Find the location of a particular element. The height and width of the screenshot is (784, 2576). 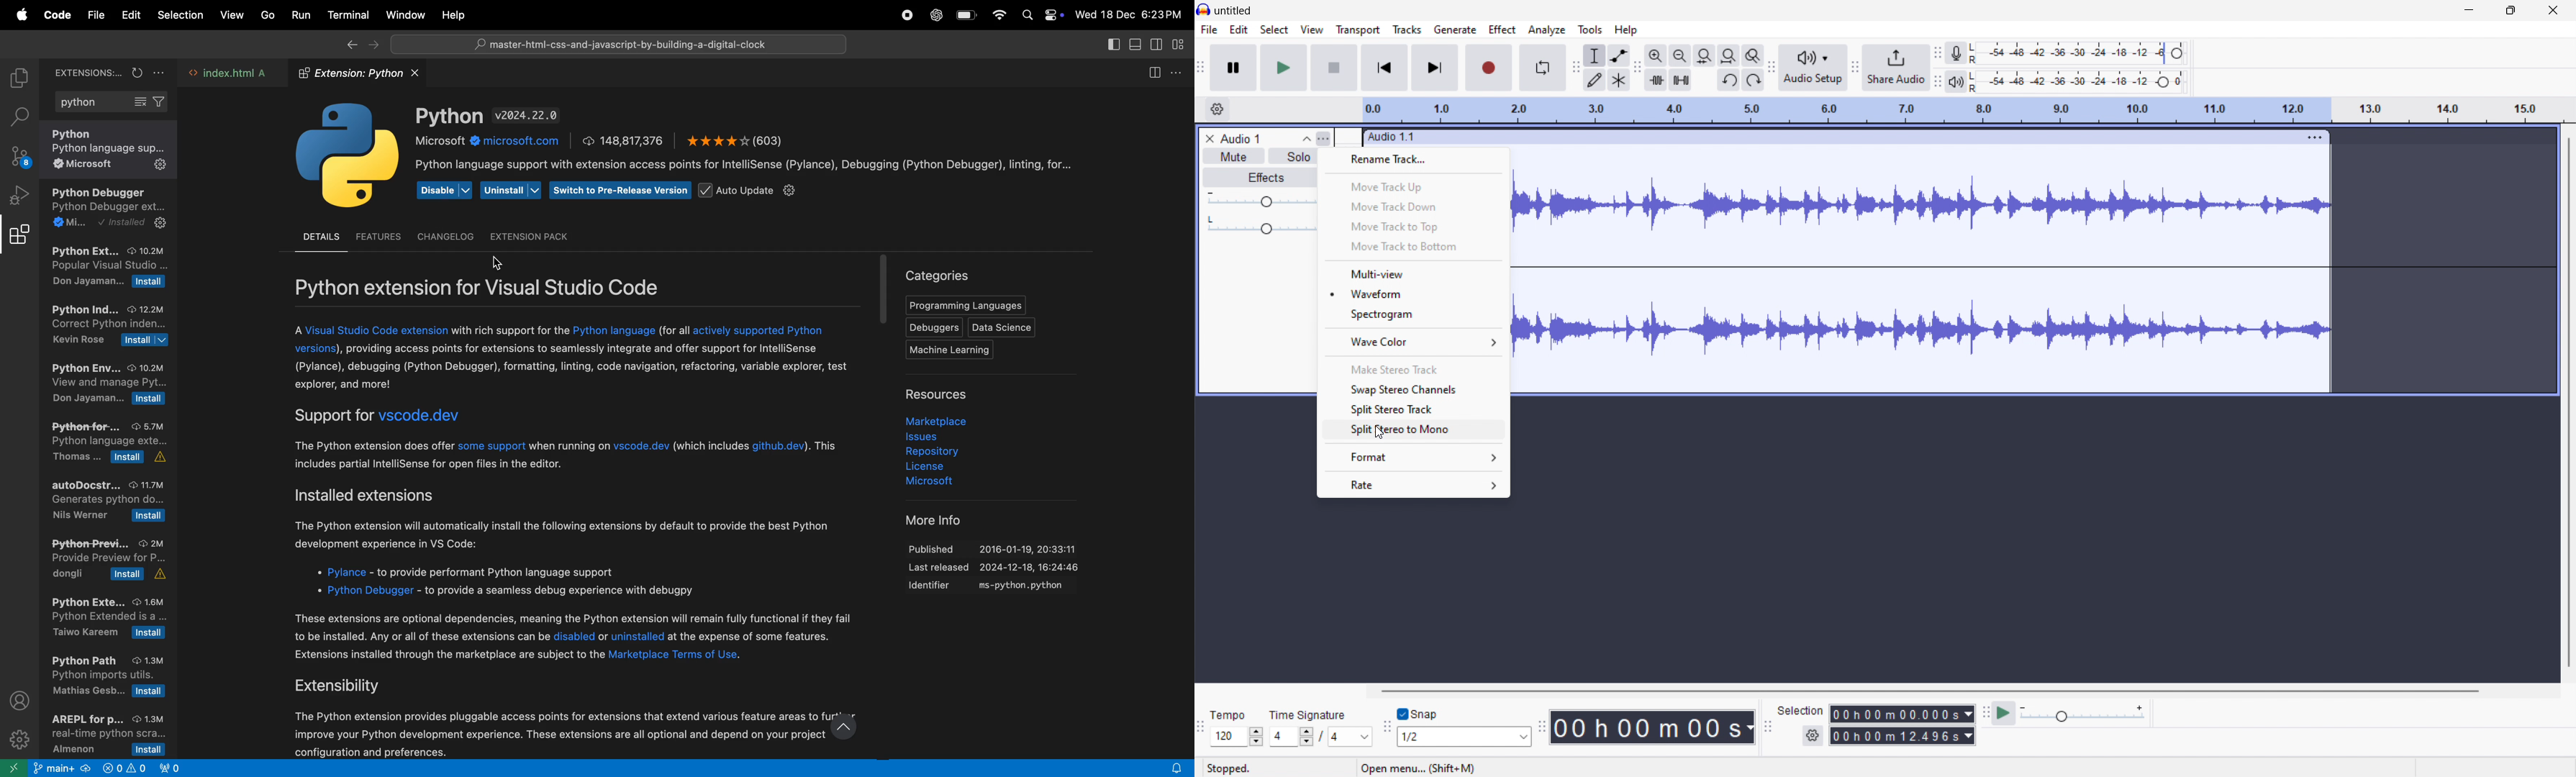

format is located at coordinates (1412, 457).